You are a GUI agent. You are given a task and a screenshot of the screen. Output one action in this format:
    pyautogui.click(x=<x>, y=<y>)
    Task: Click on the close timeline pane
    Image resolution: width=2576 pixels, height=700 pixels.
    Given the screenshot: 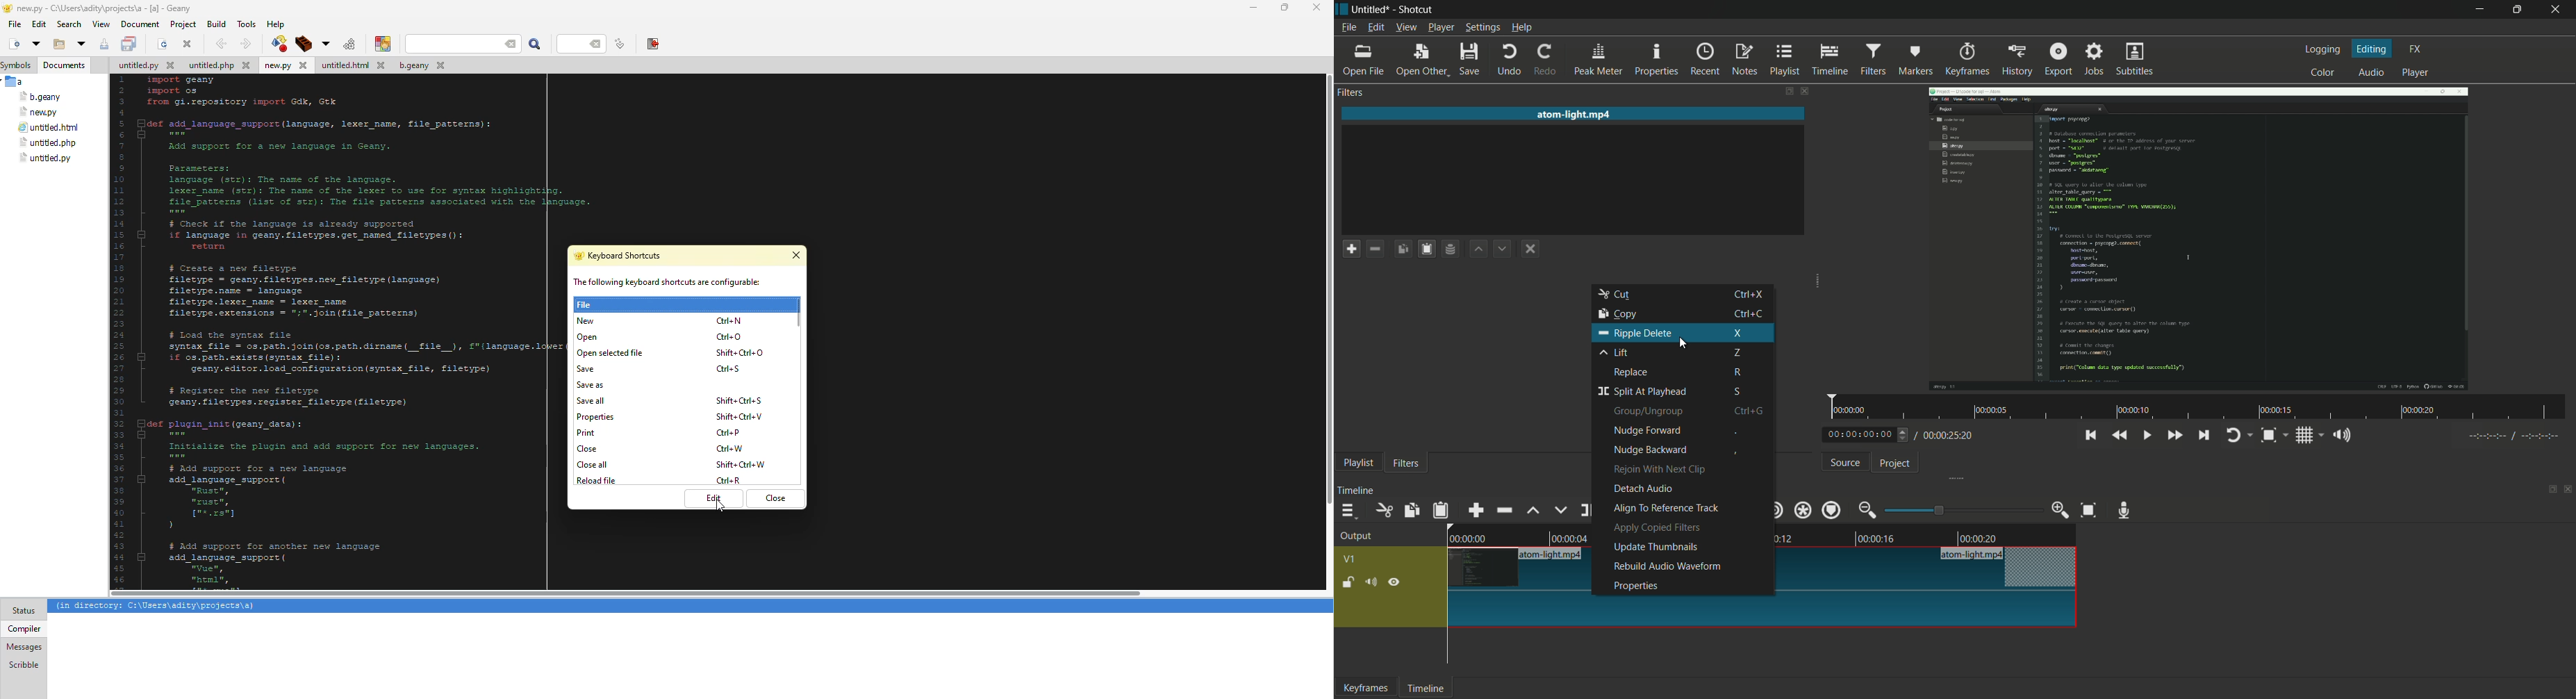 What is the action you would take?
    pyautogui.click(x=2569, y=490)
    